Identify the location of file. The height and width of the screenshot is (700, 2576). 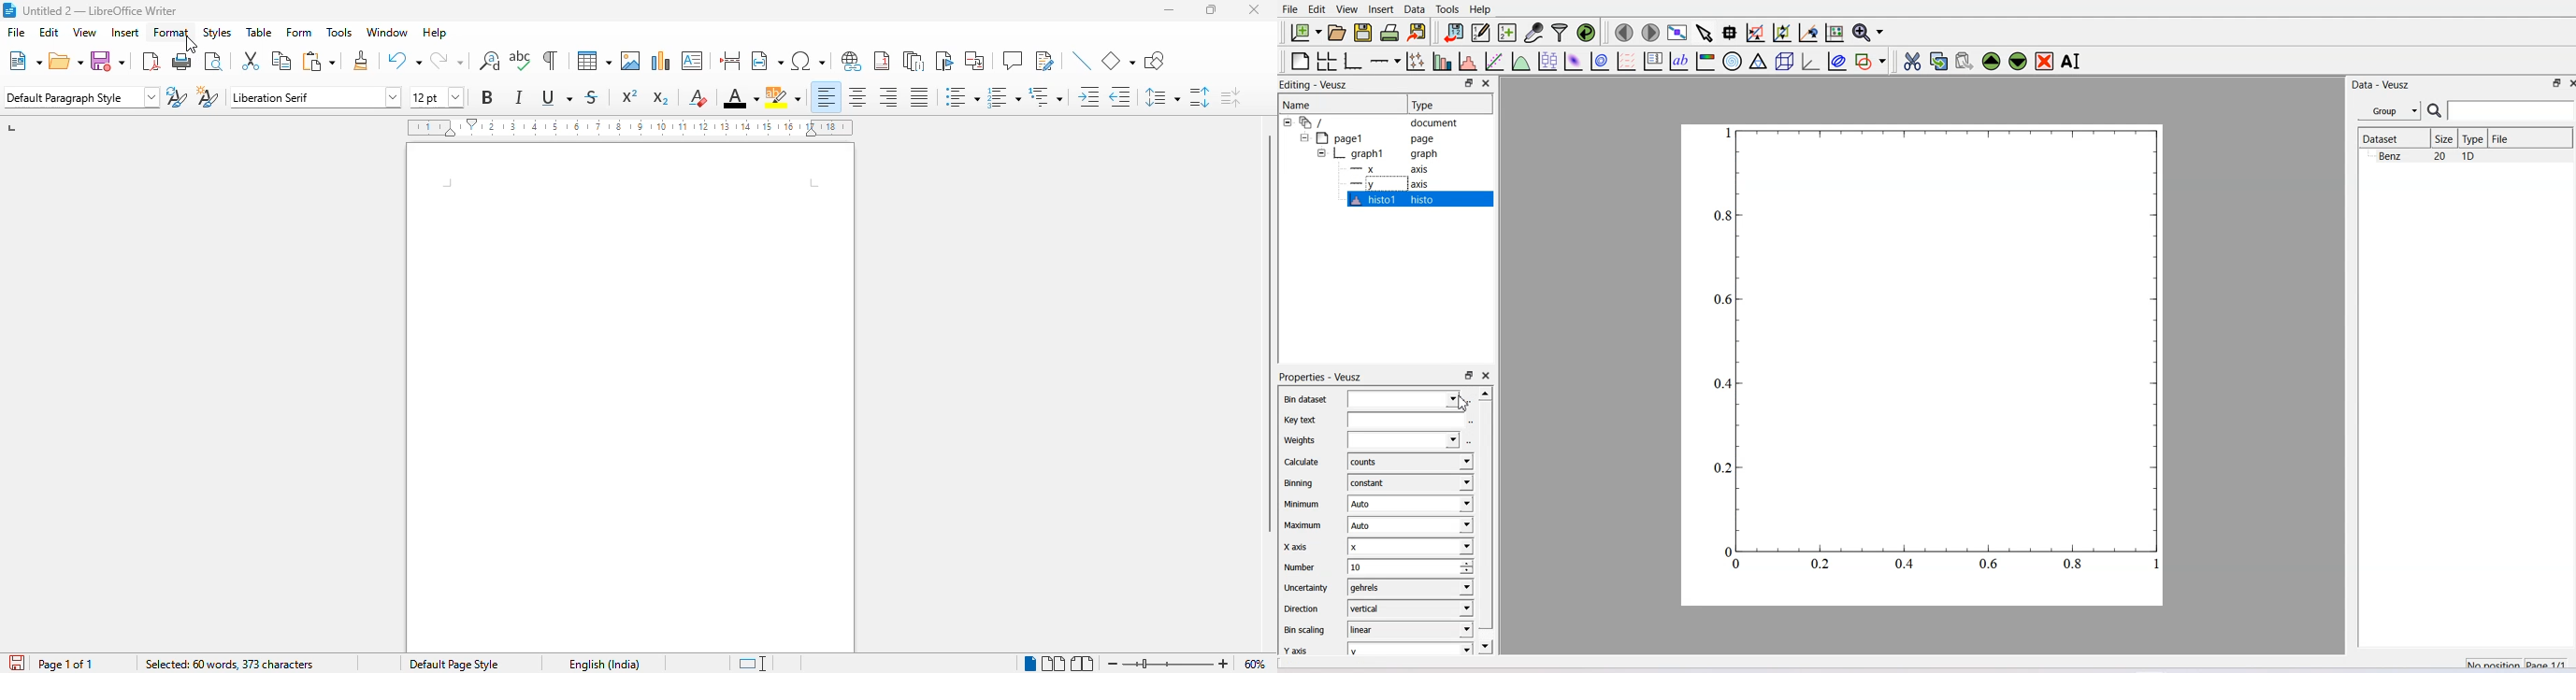
(18, 32).